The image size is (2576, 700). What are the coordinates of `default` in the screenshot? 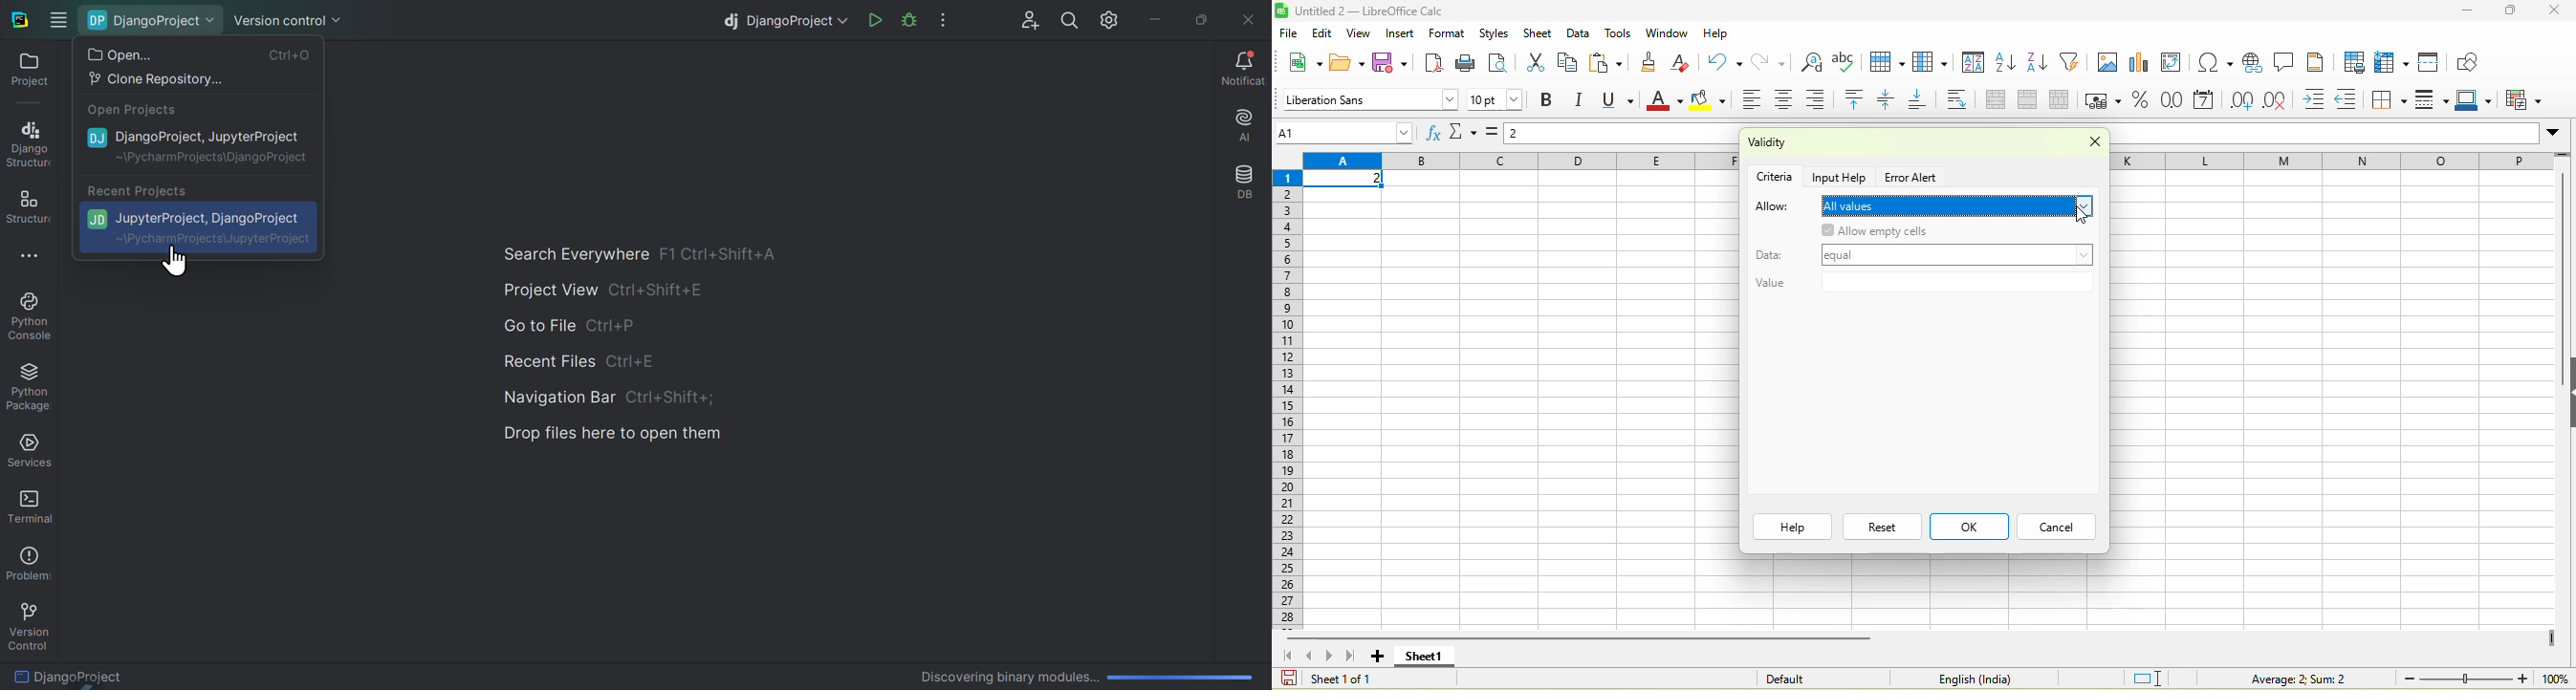 It's located at (1810, 678).